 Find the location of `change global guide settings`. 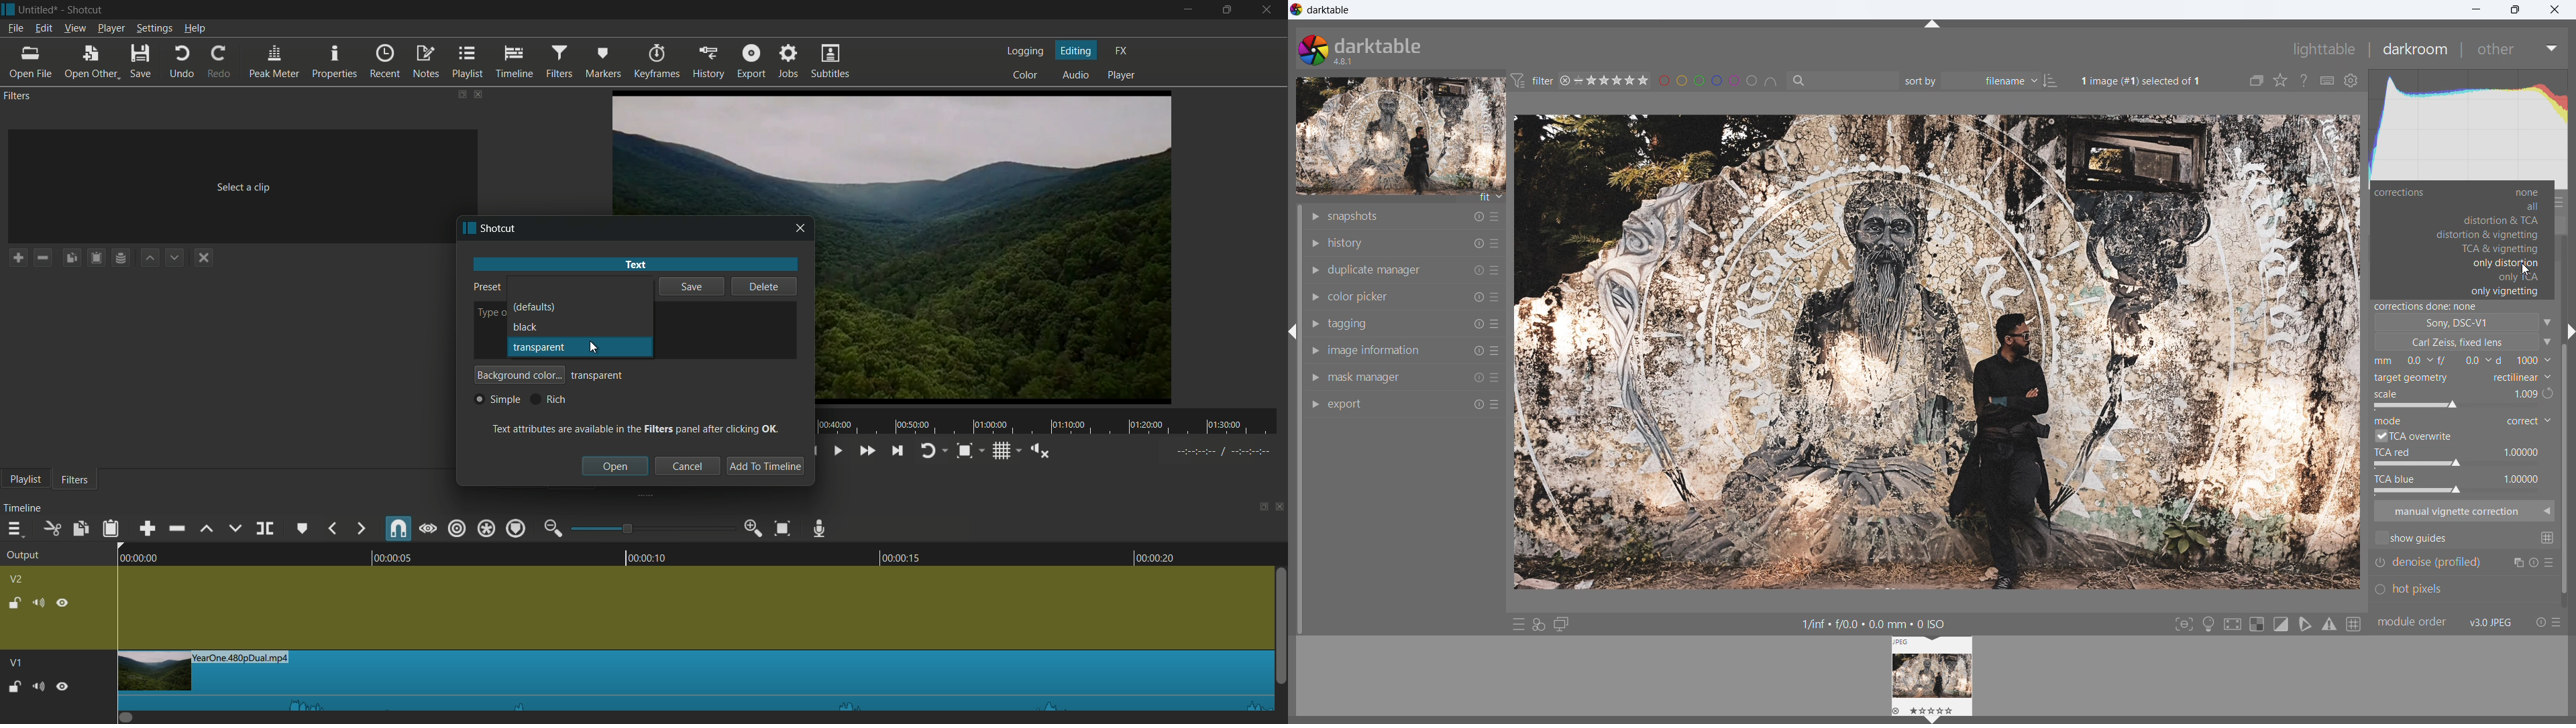

change global guide settings is located at coordinates (2548, 537).